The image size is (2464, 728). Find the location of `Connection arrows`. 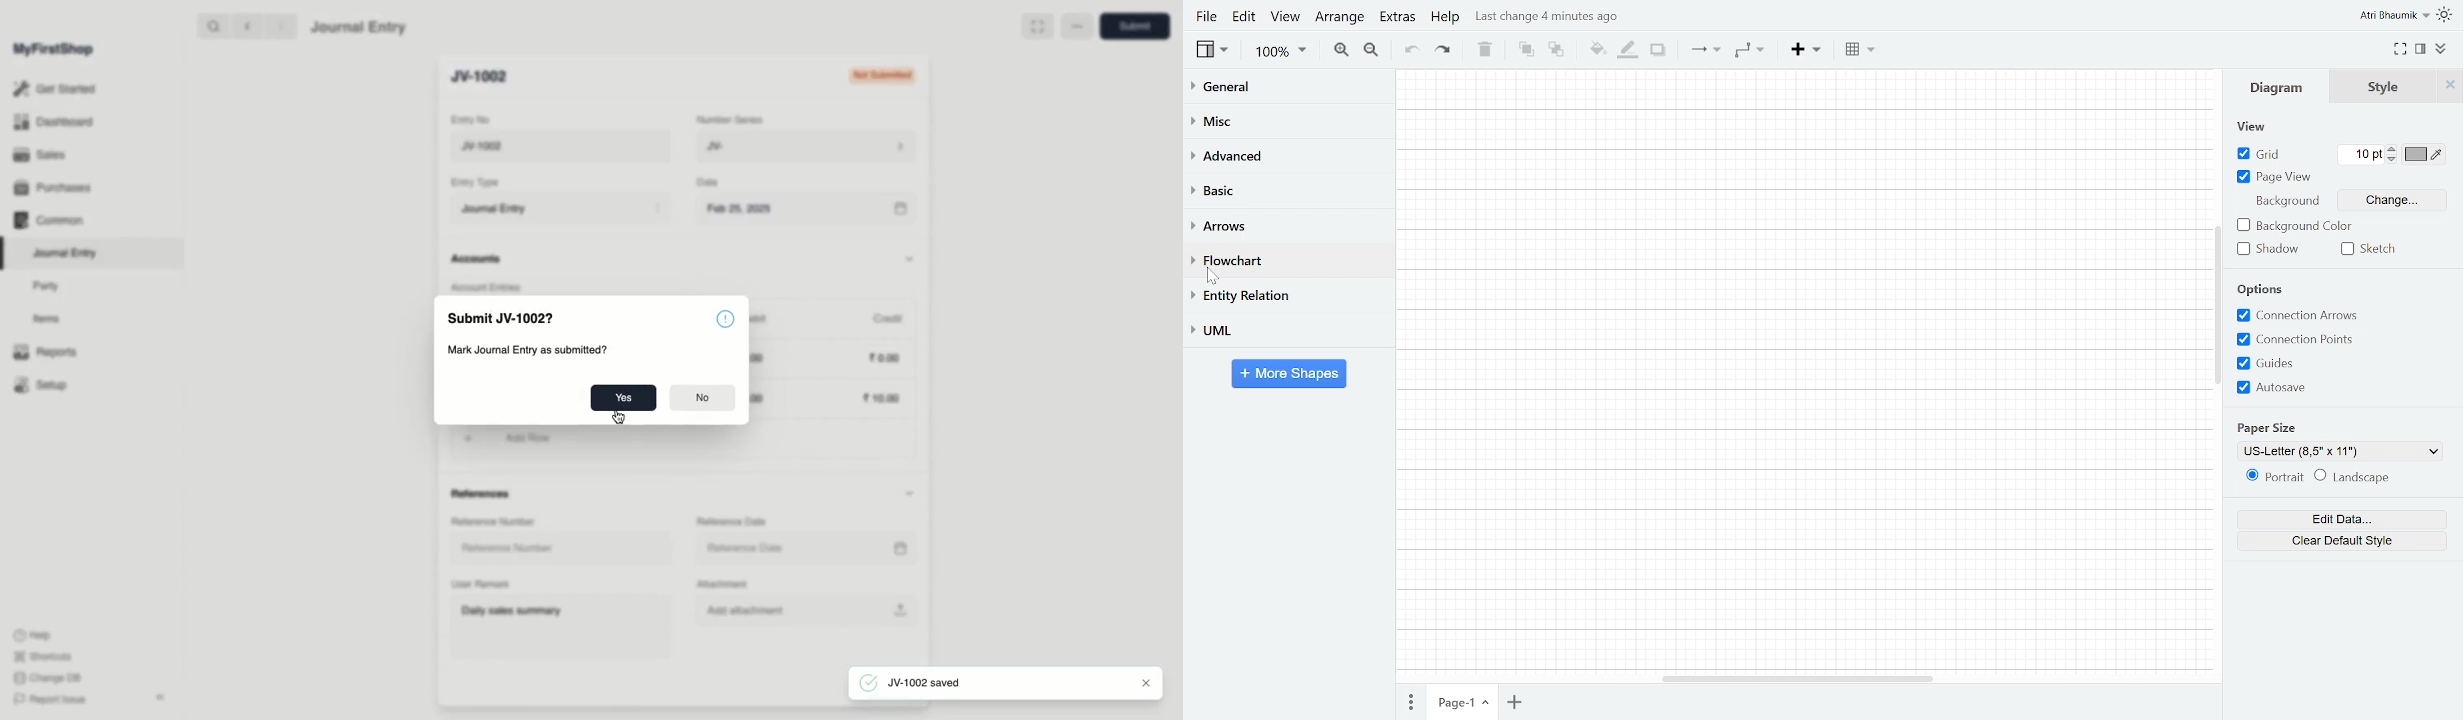

Connection arrows is located at coordinates (2299, 316).